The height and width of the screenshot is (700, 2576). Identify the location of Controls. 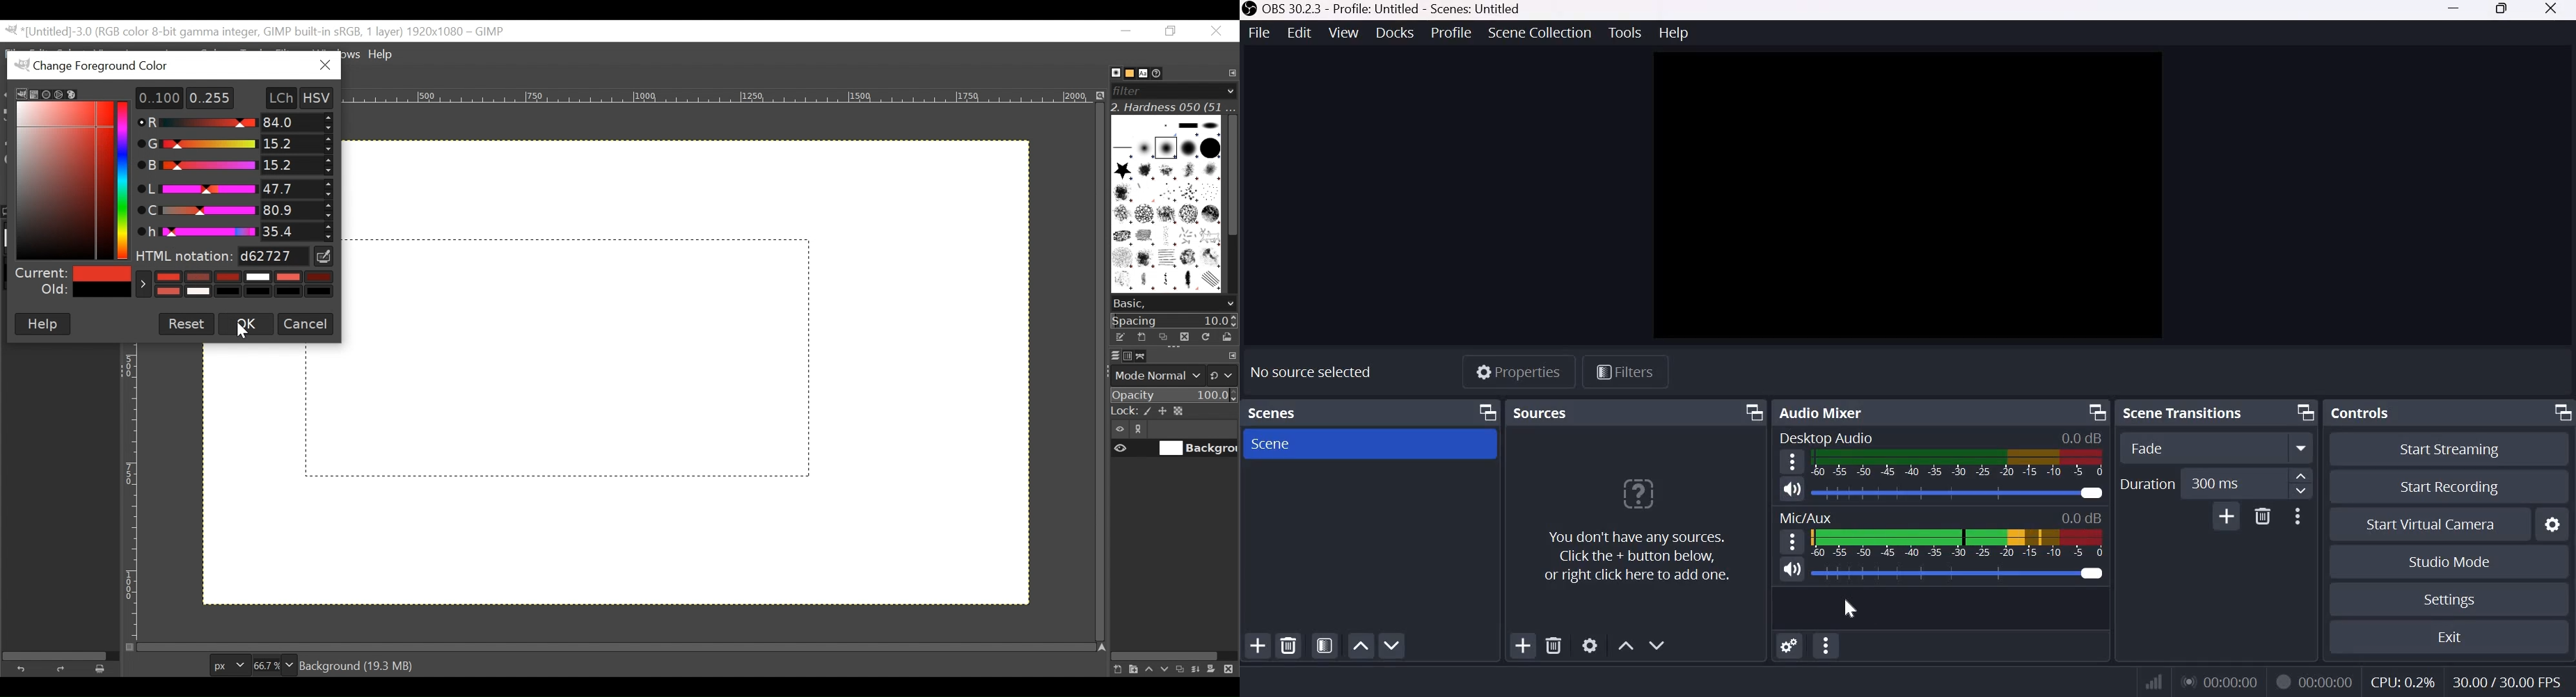
(2360, 412).